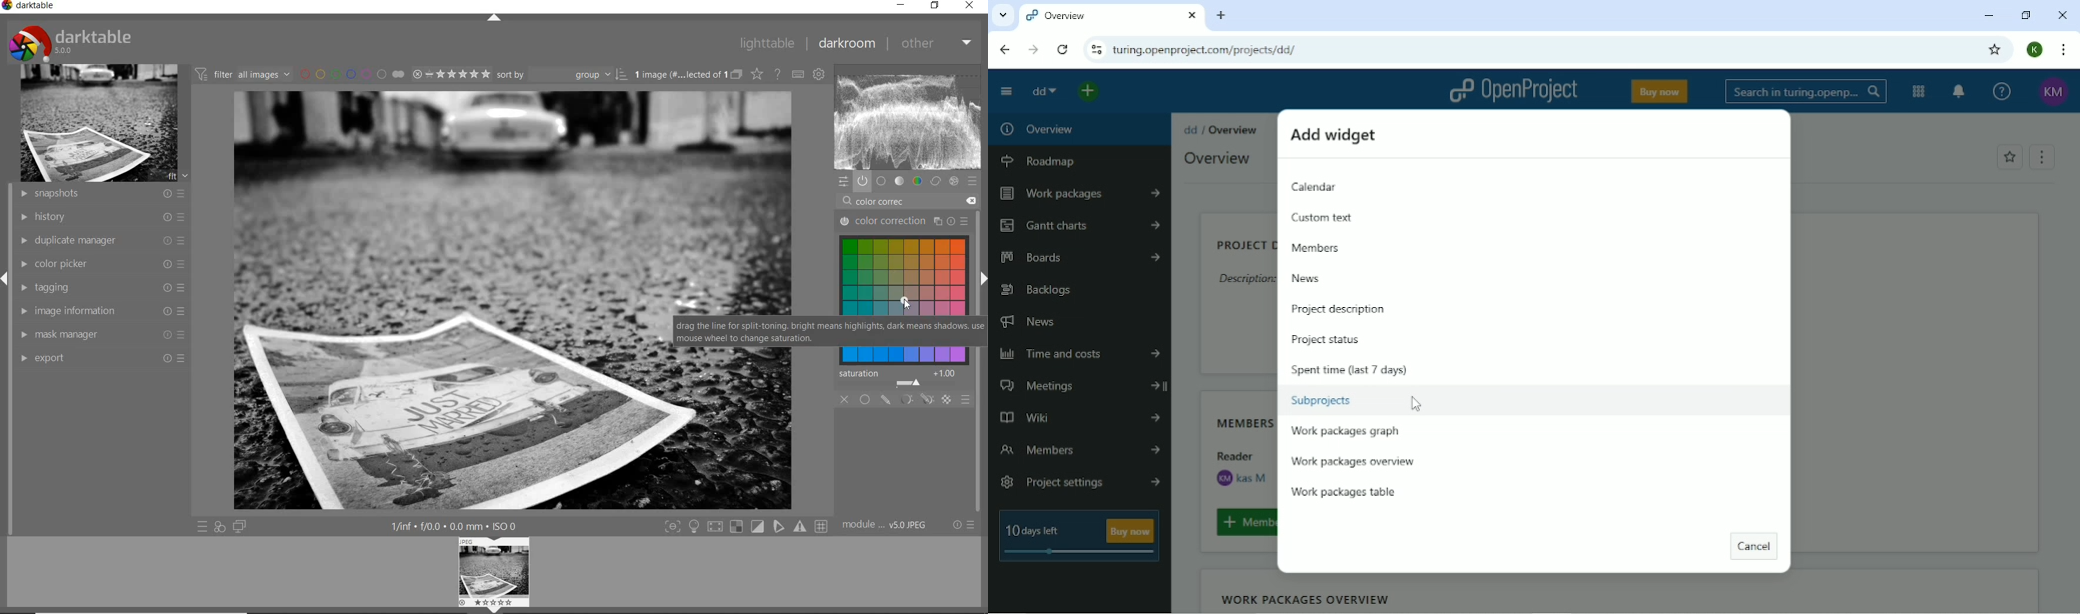 This screenshot has width=2100, height=616. What do you see at coordinates (768, 44) in the screenshot?
I see `lighttable` at bounding box center [768, 44].